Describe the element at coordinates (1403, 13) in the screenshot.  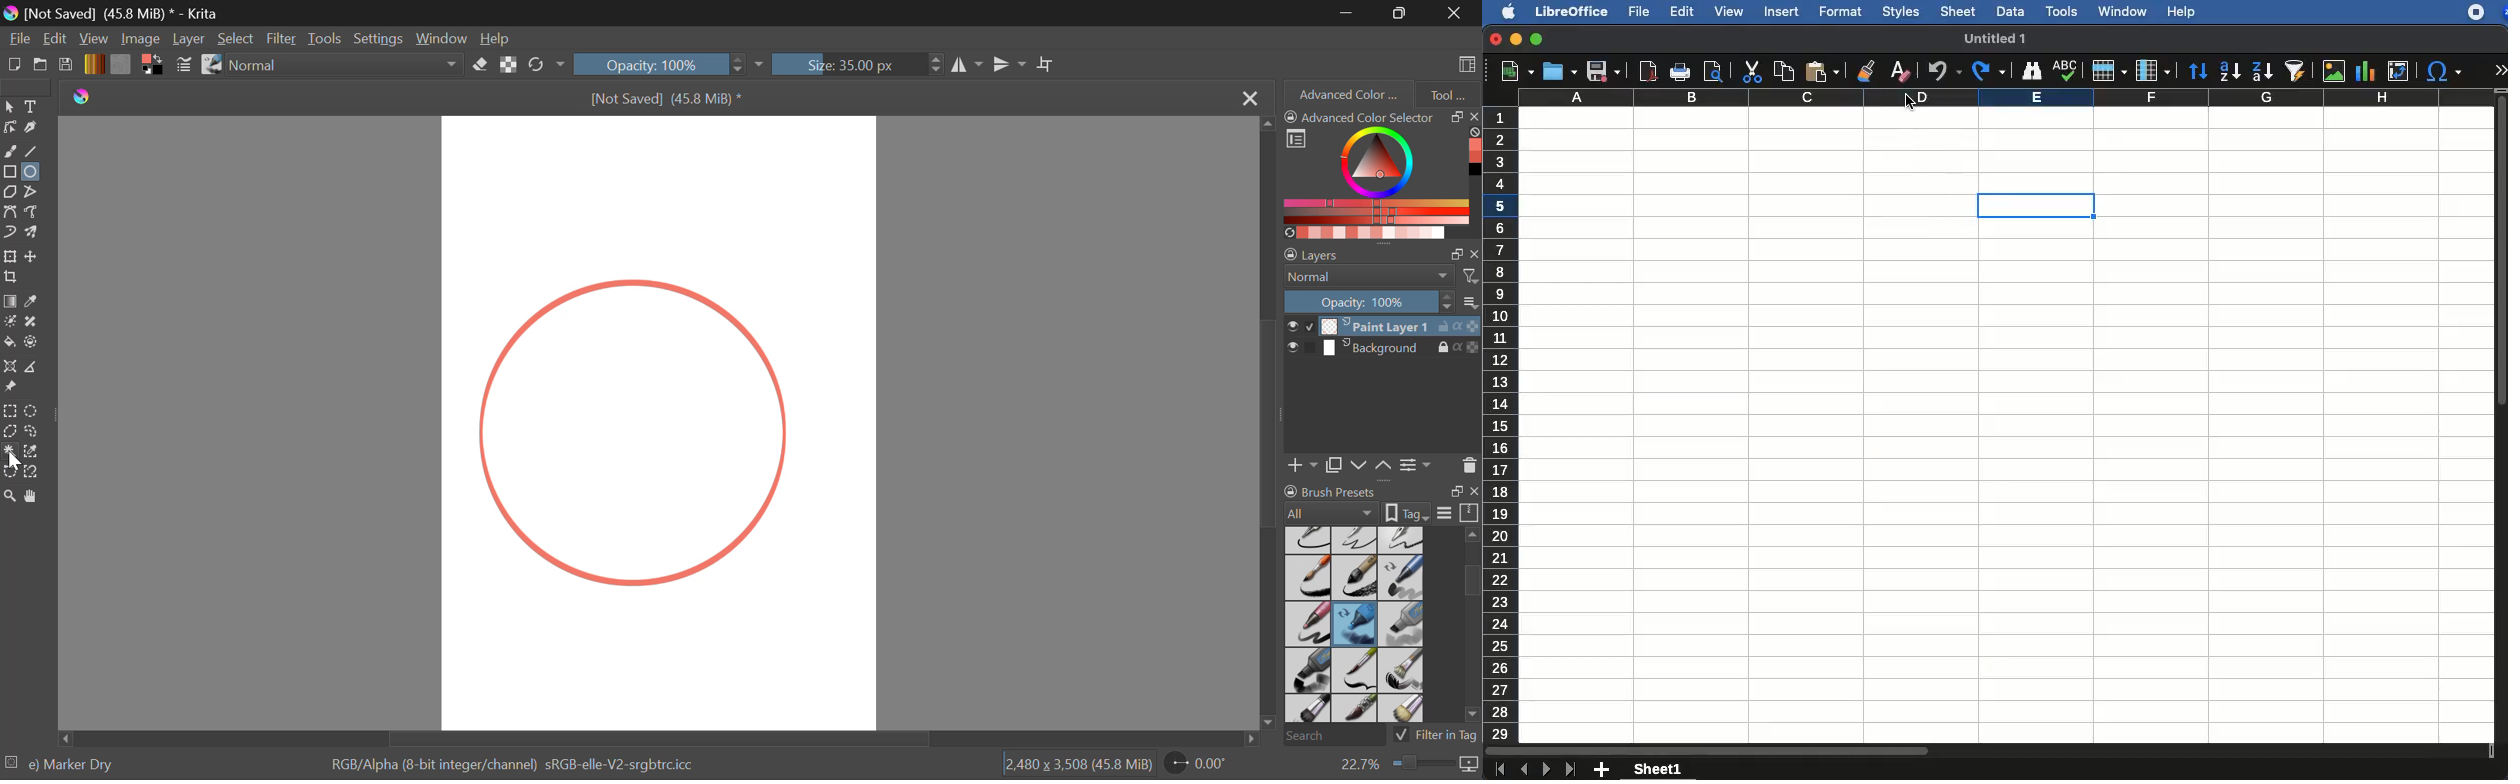
I see `Minimize` at that location.